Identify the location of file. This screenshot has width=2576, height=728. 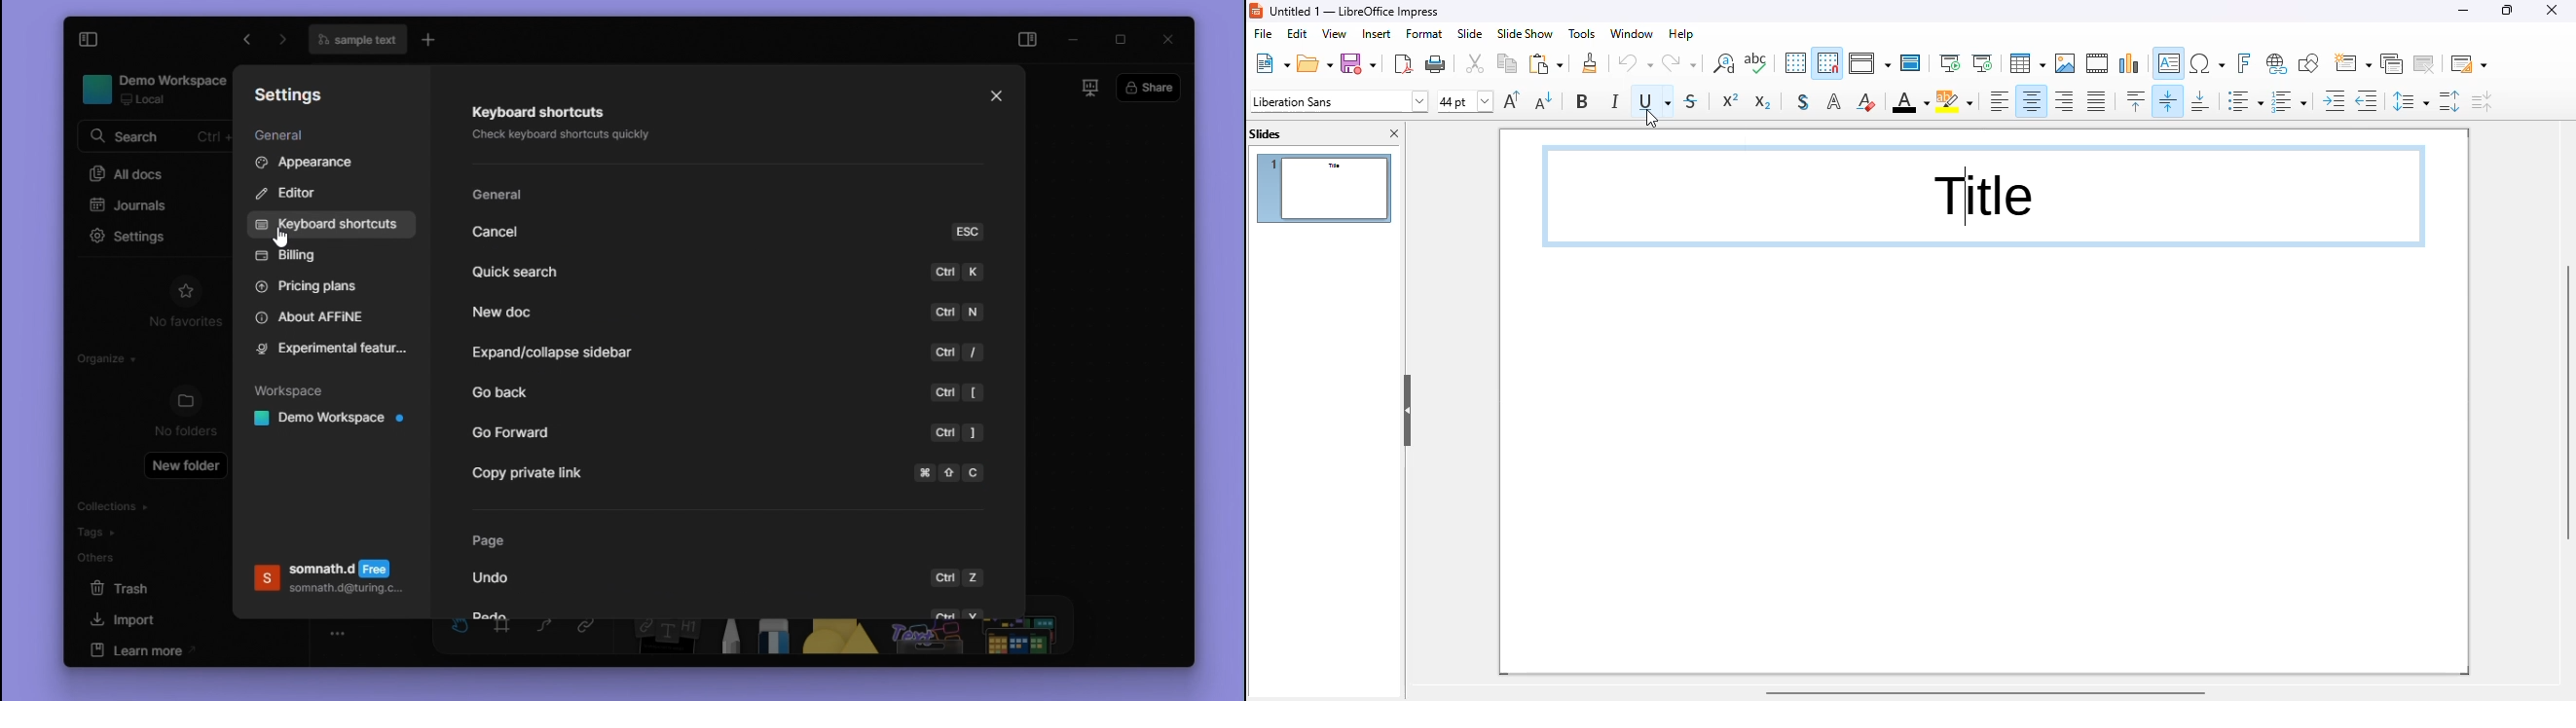
(1263, 33).